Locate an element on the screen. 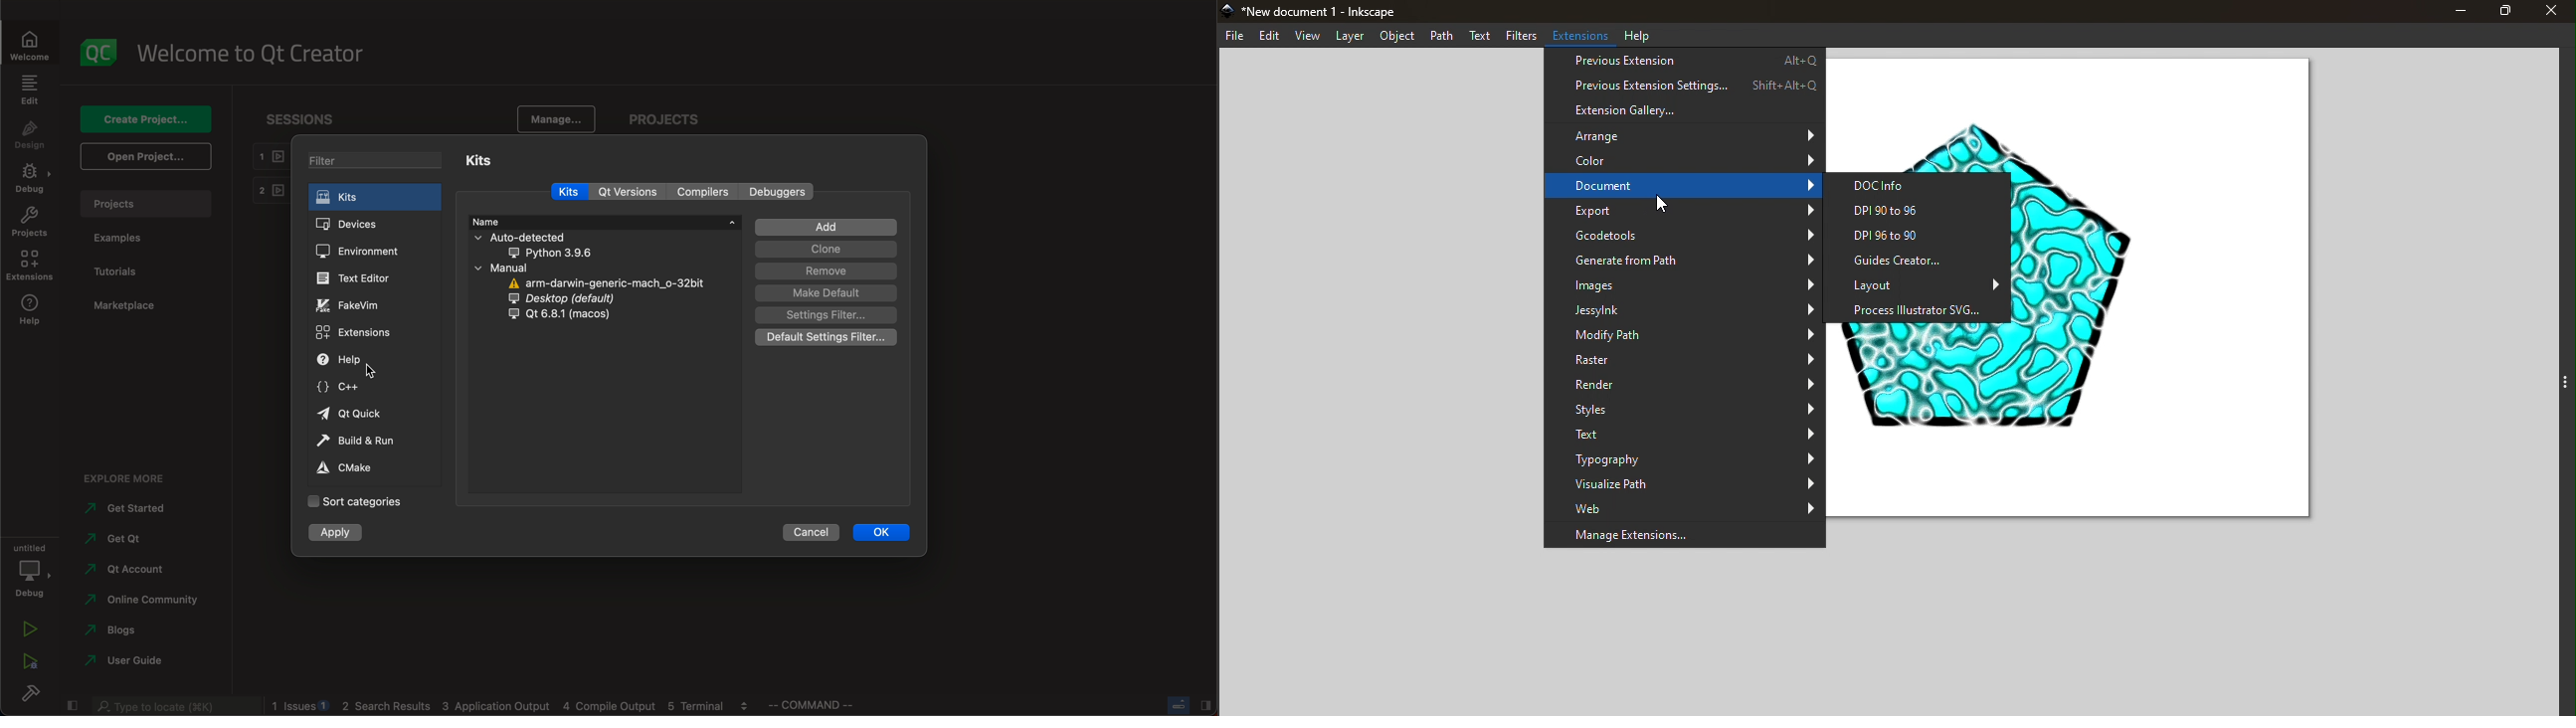  Generate from Path is located at coordinates (1682, 261).